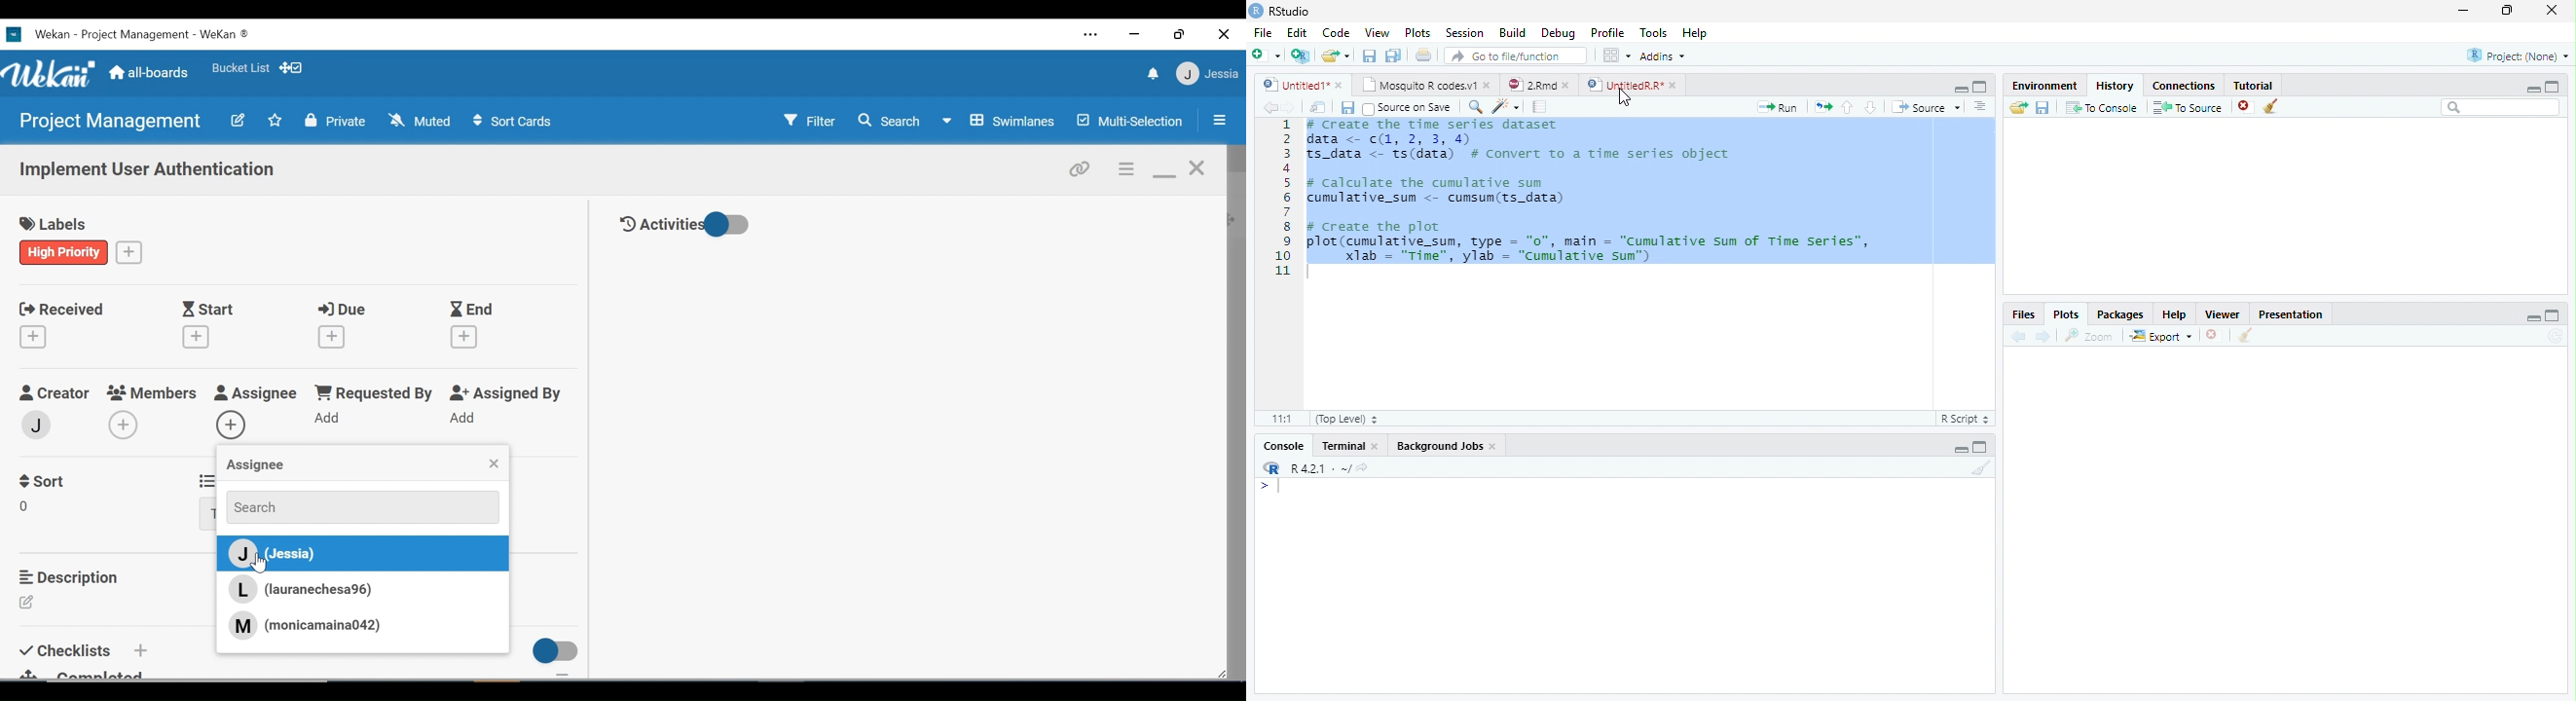 Image resolution: width=2576 pixels, height=728 pixels. What do you see at coordinates (2016, 337) in the screenshot?
I see `Back` at bounding box center [2016, 337].